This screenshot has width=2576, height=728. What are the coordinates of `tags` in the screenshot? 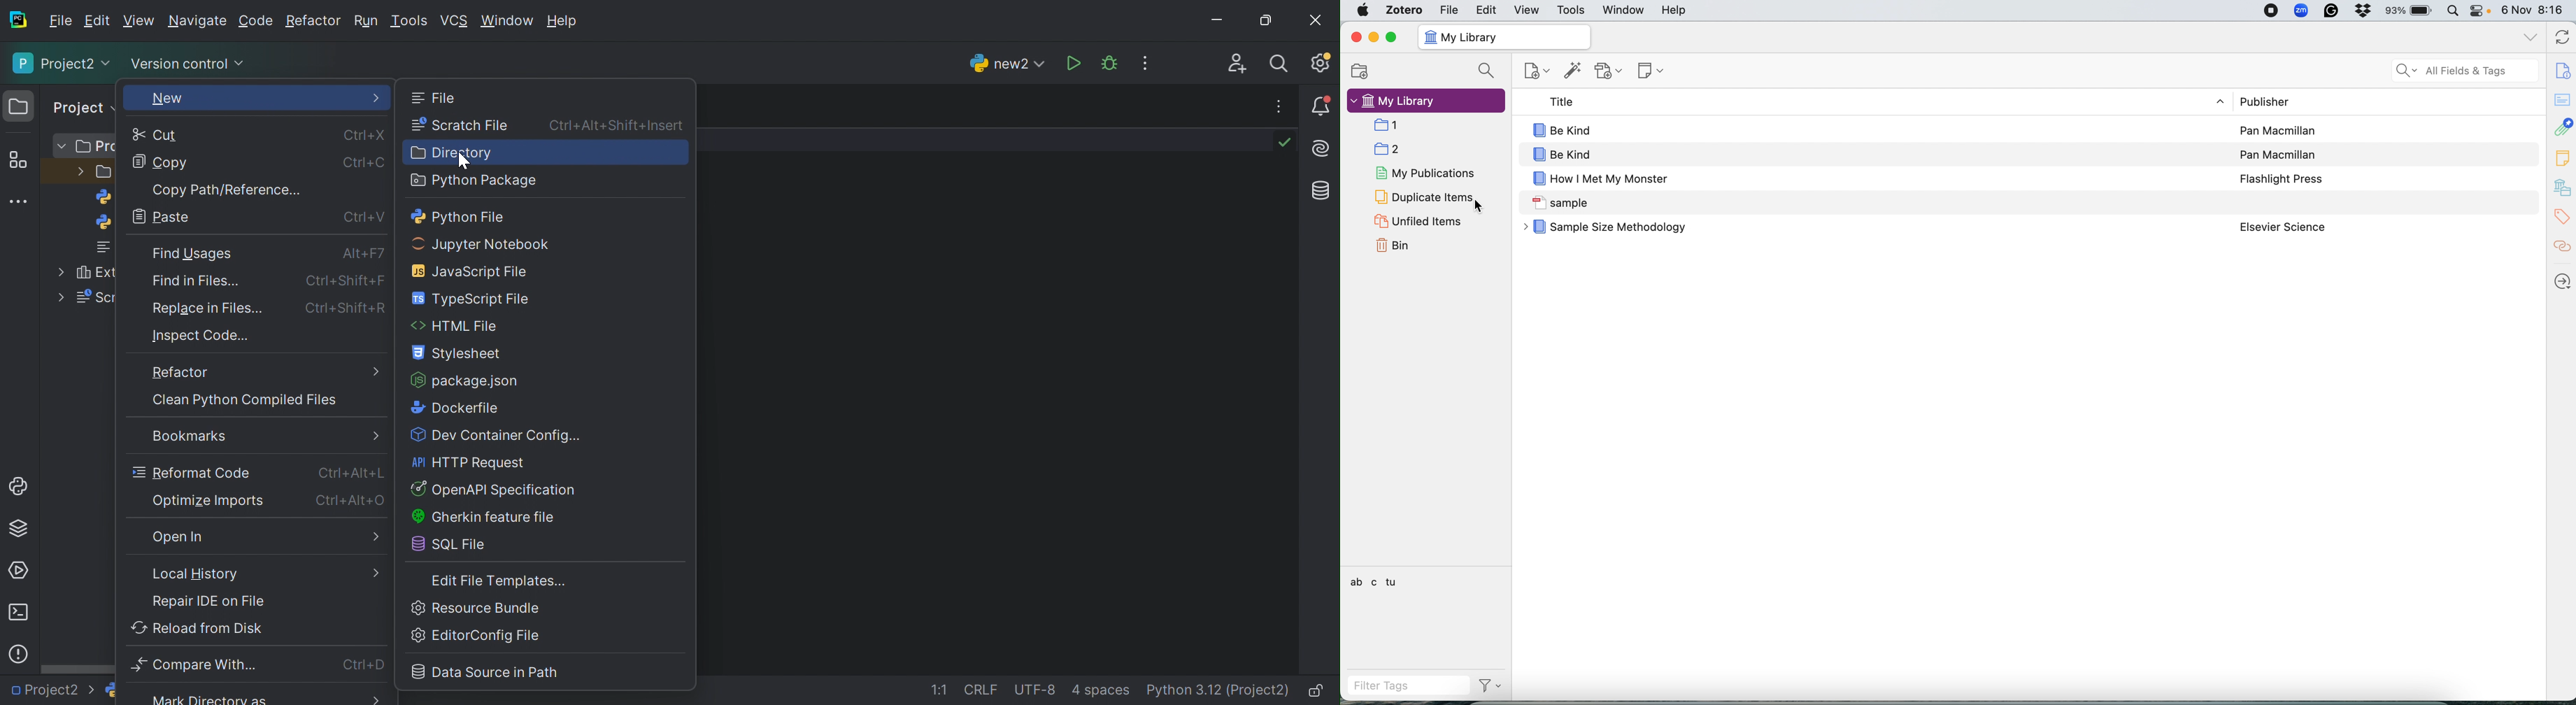 It's located at (1374, 581).